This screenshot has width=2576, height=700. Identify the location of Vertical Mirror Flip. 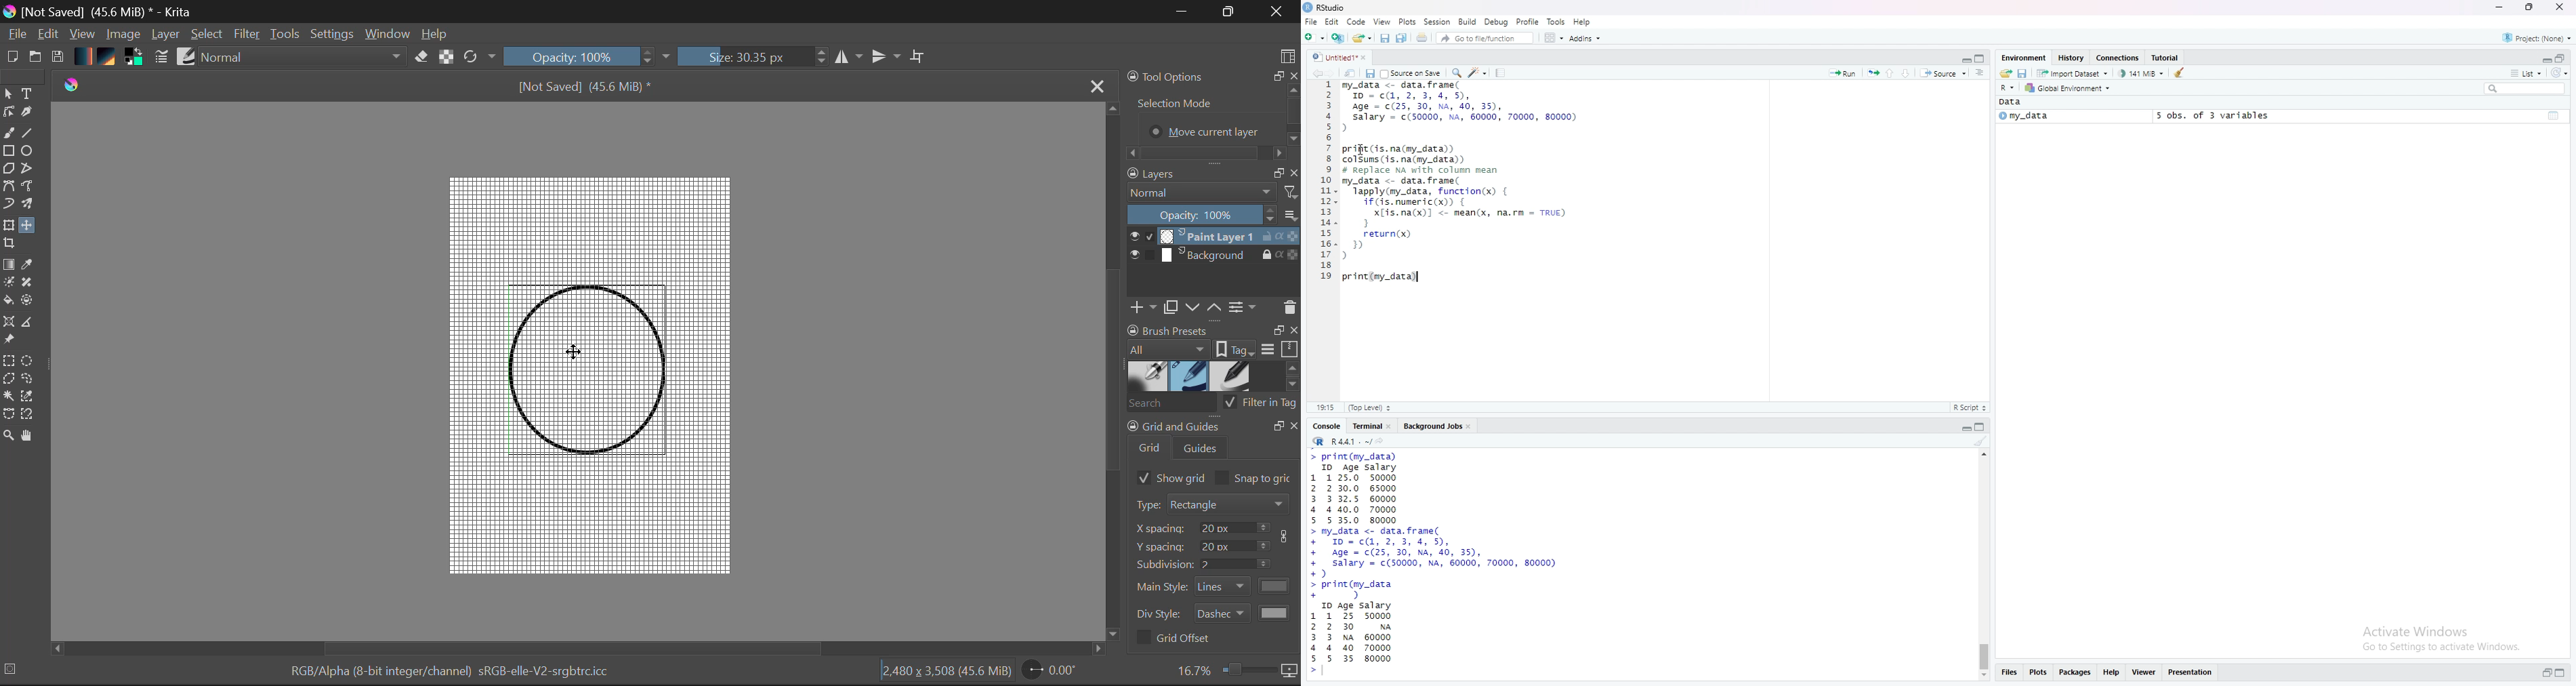
(850, 57).